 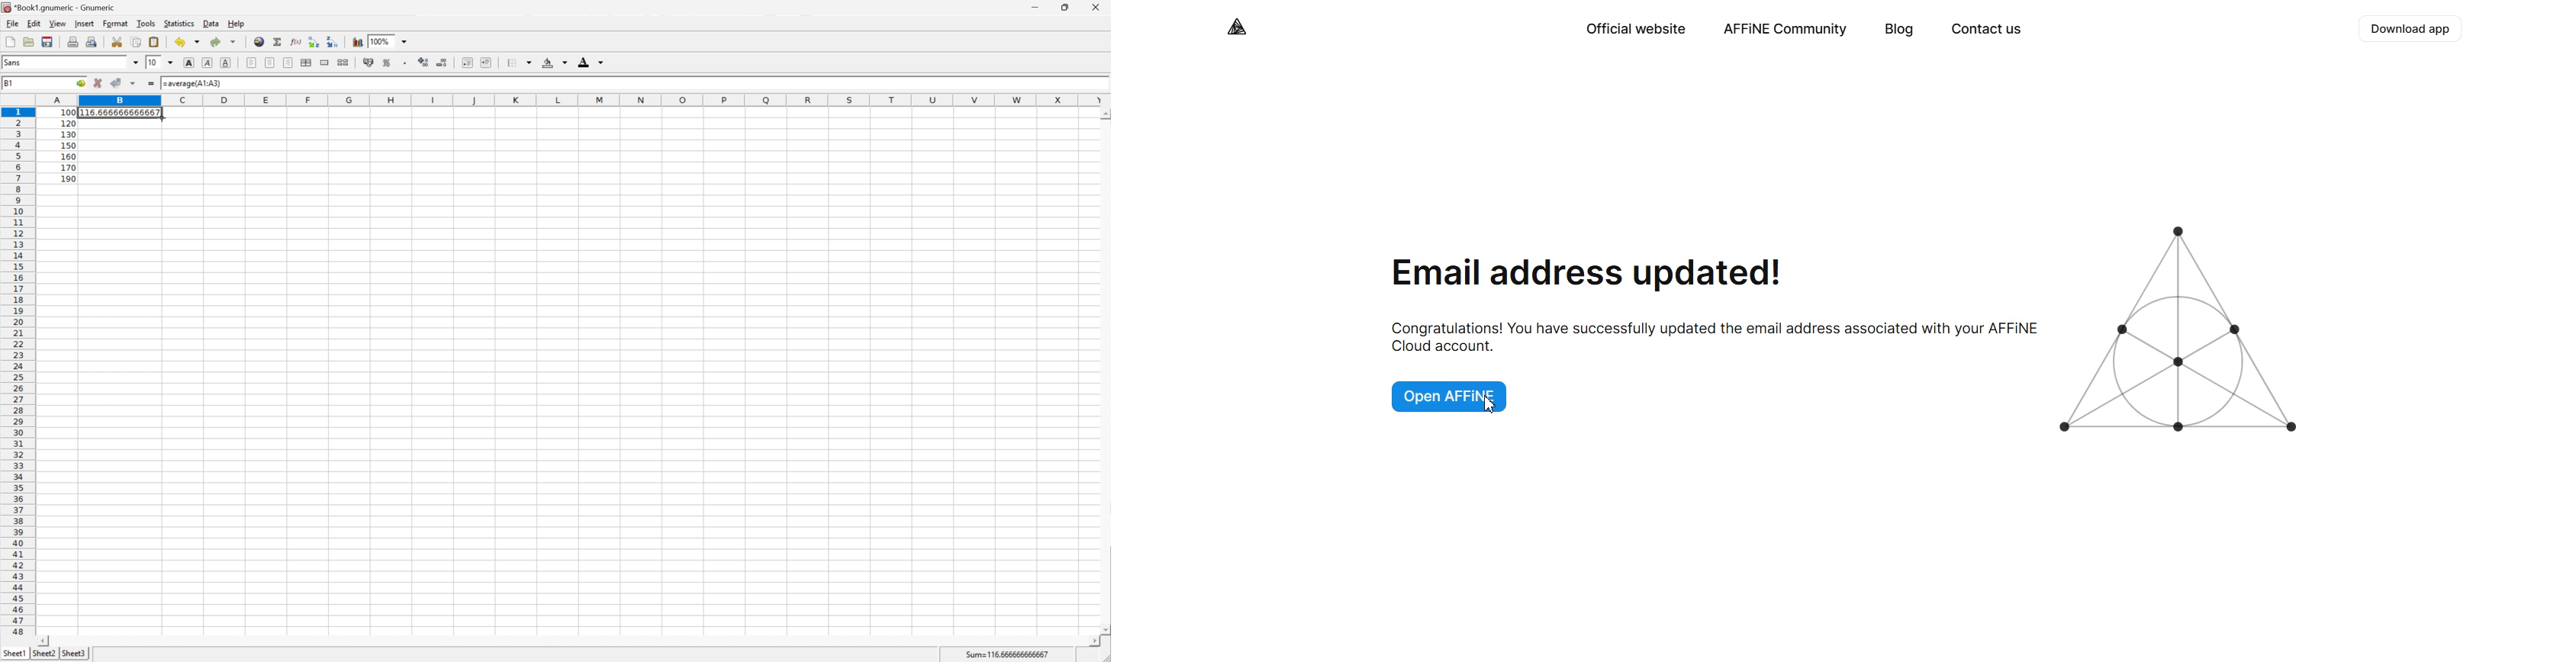 I want to click on Undo, so click(x=185, y=42).